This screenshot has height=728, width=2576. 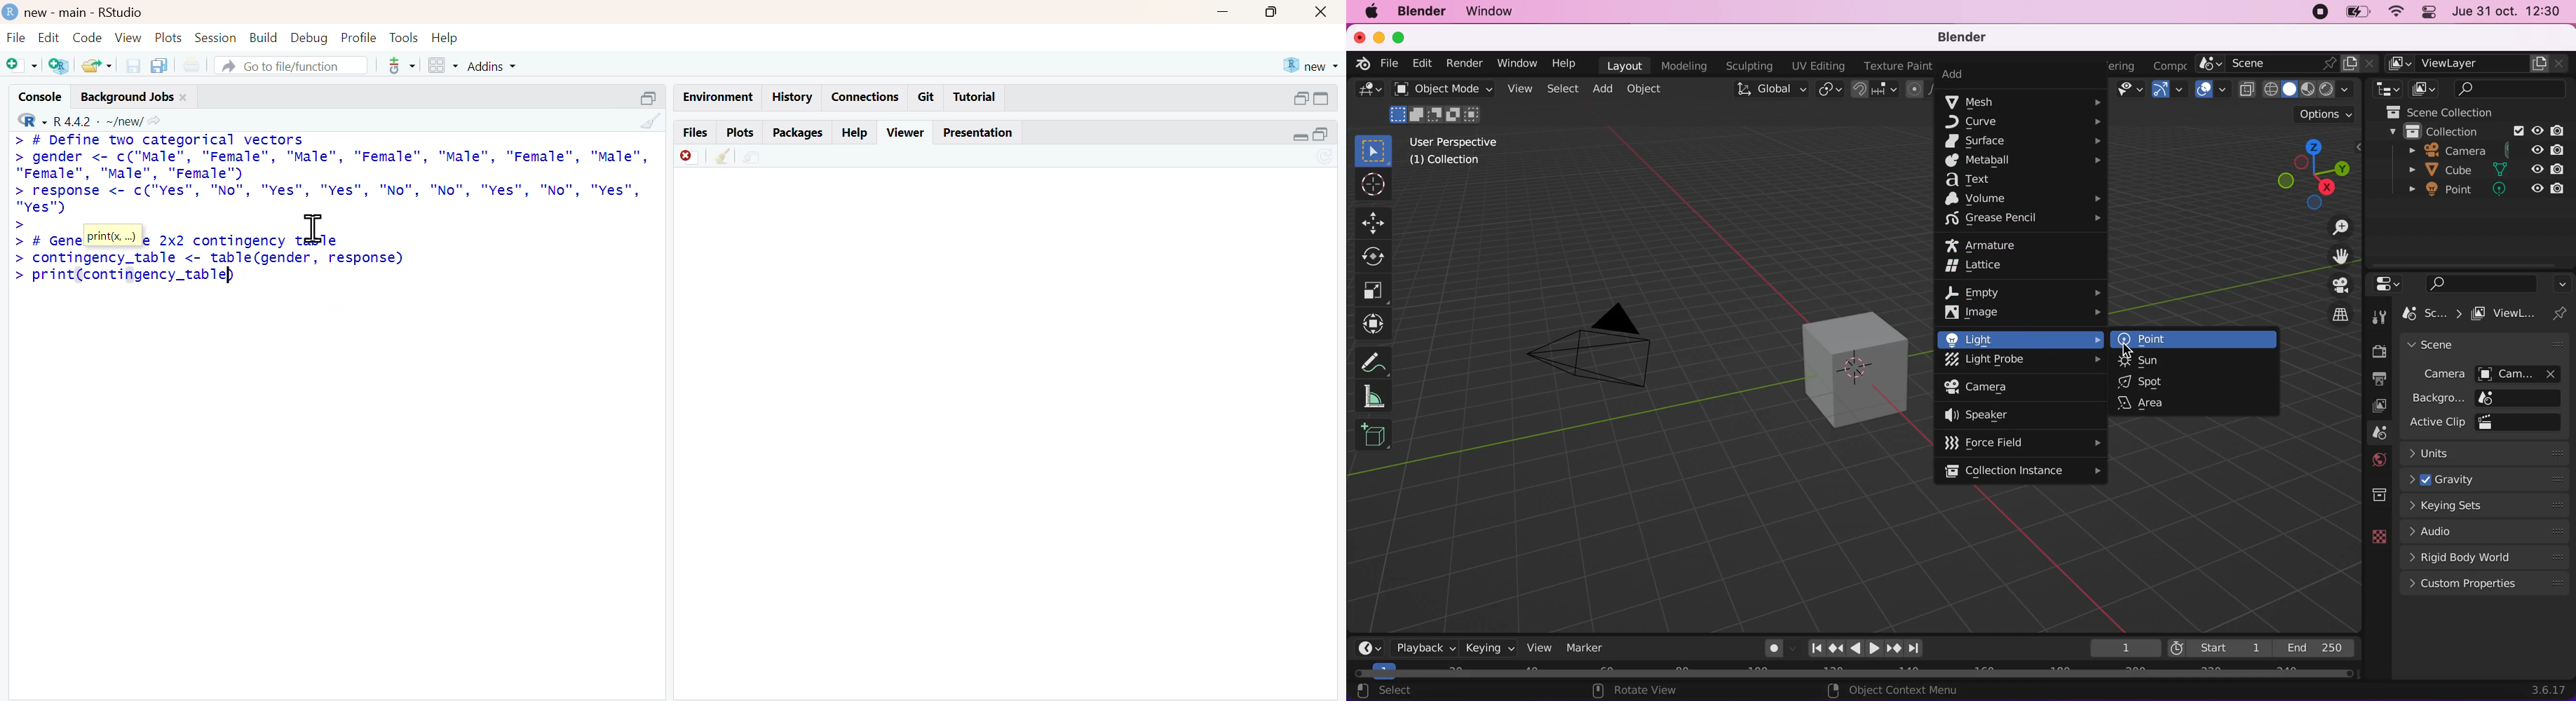 What do you see at coordinates (2375, 350) in the screenshot?
I see `render` at bounding box center [2375, 350].